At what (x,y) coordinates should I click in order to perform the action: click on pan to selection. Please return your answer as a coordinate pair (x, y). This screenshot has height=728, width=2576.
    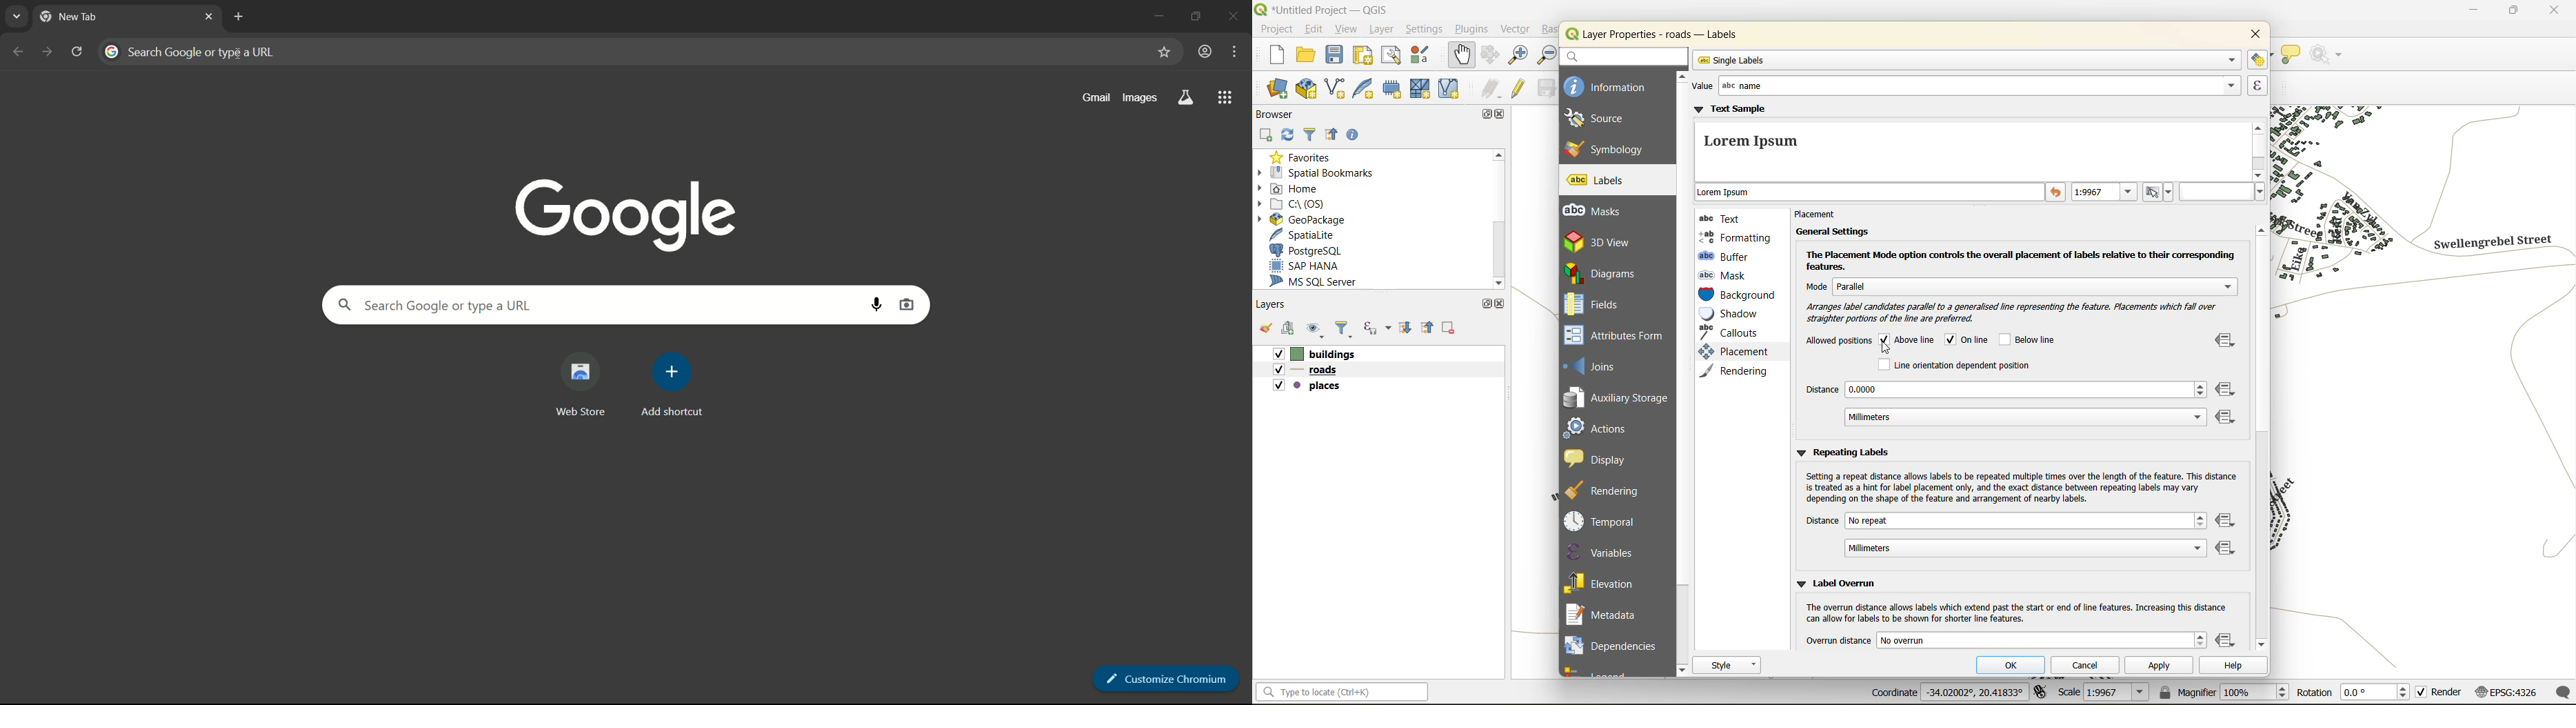
    Looking at the image, I should click on (1491, 56).